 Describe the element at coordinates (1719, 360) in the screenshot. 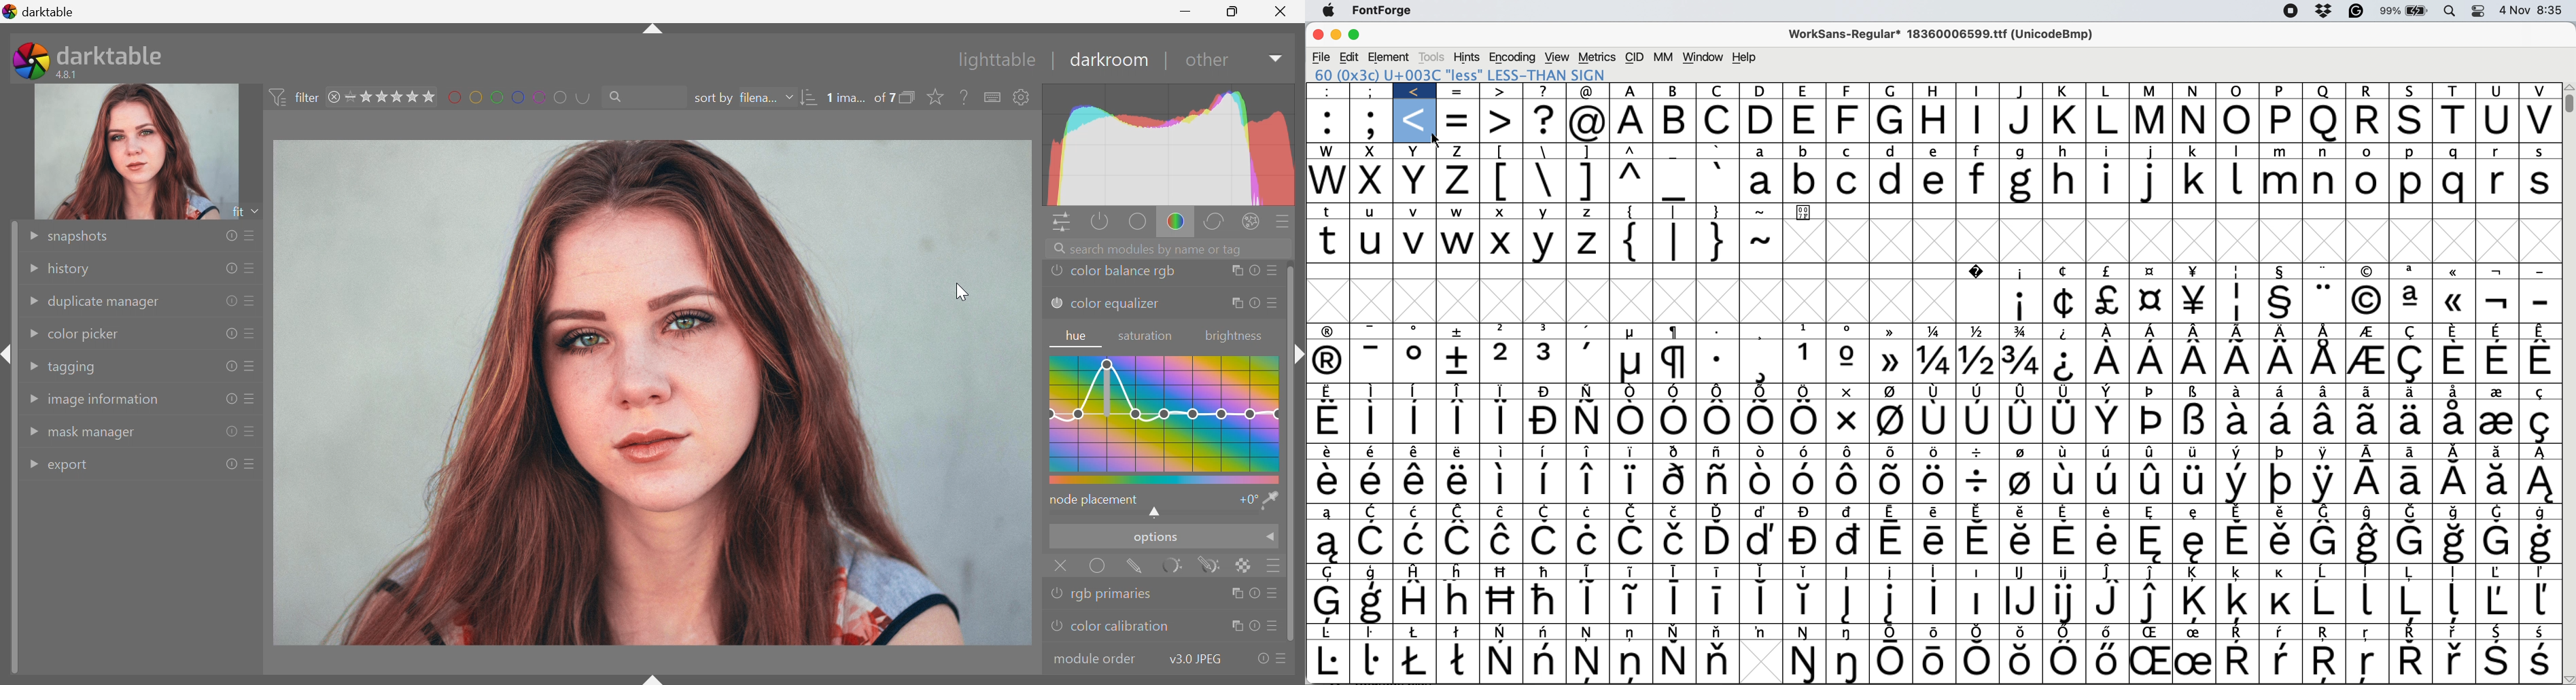

I see `Symbol` at that location.